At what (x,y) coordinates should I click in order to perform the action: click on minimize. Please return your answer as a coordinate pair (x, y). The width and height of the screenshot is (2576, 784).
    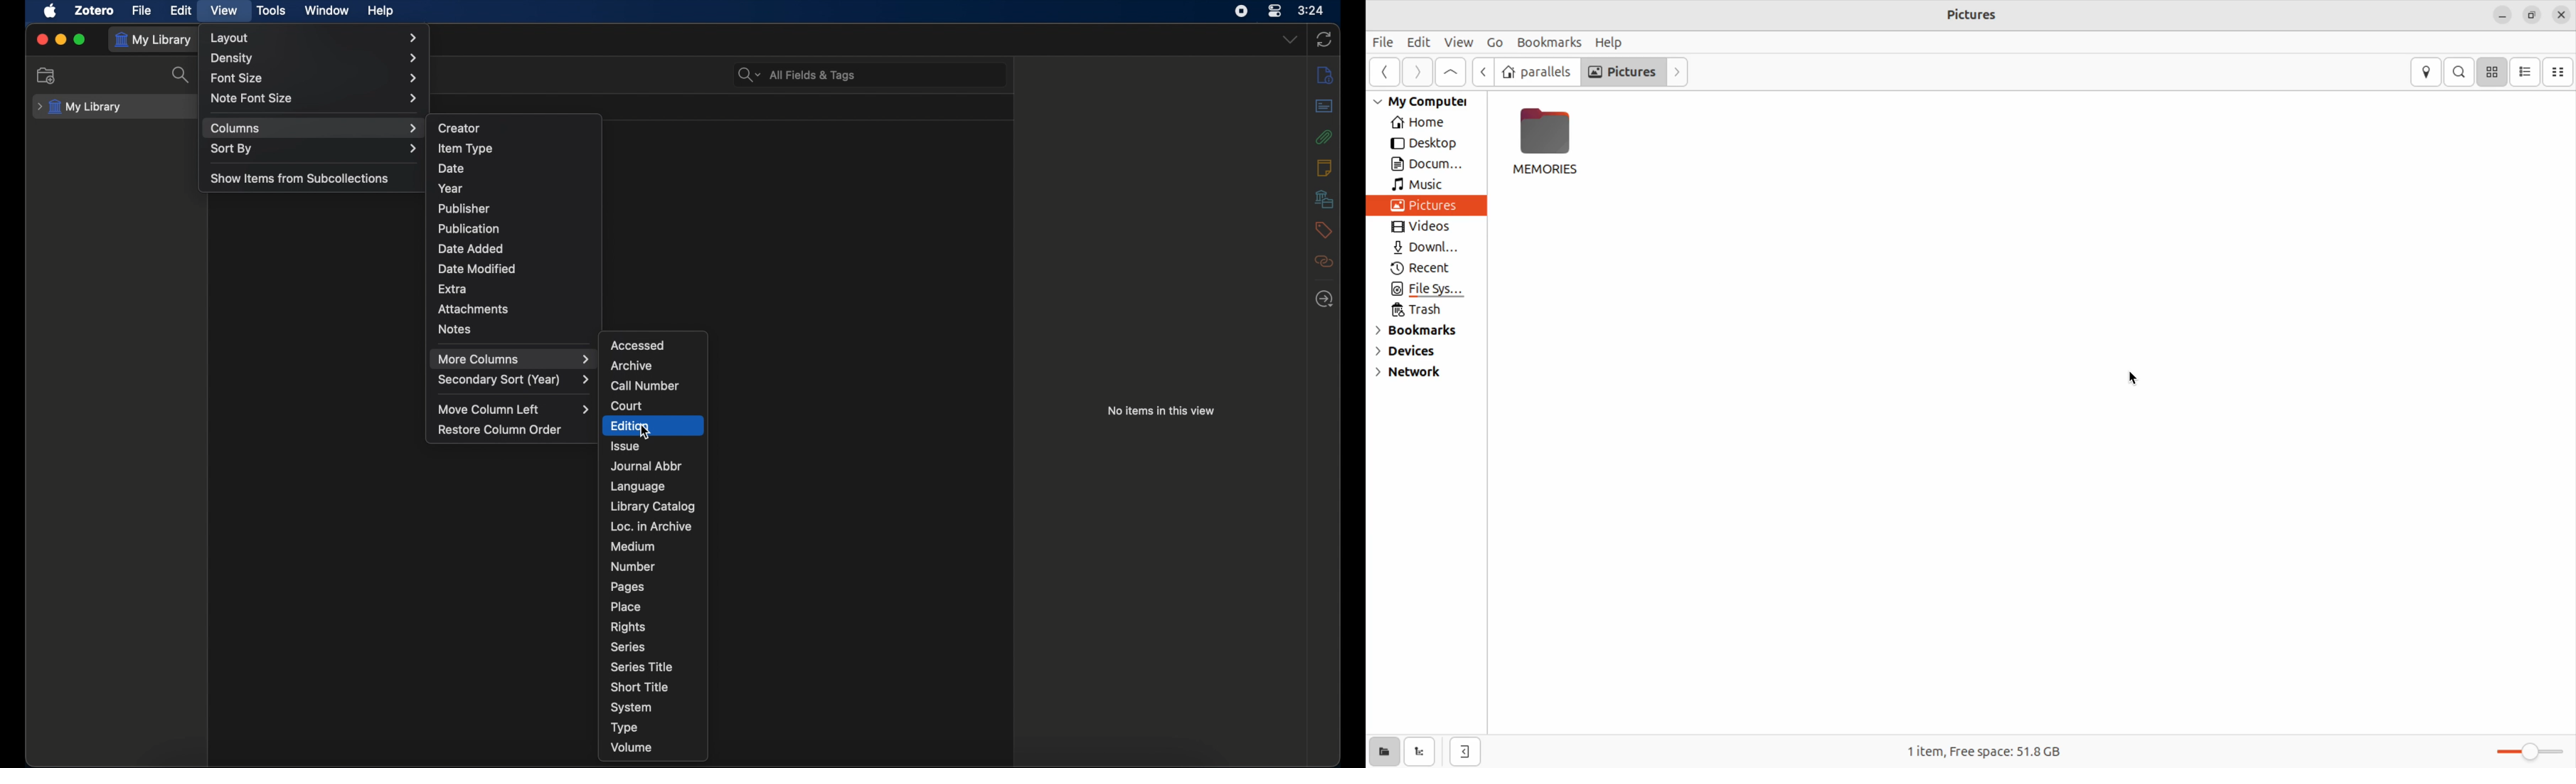
    Looking at the image, I should click on (61, 40).